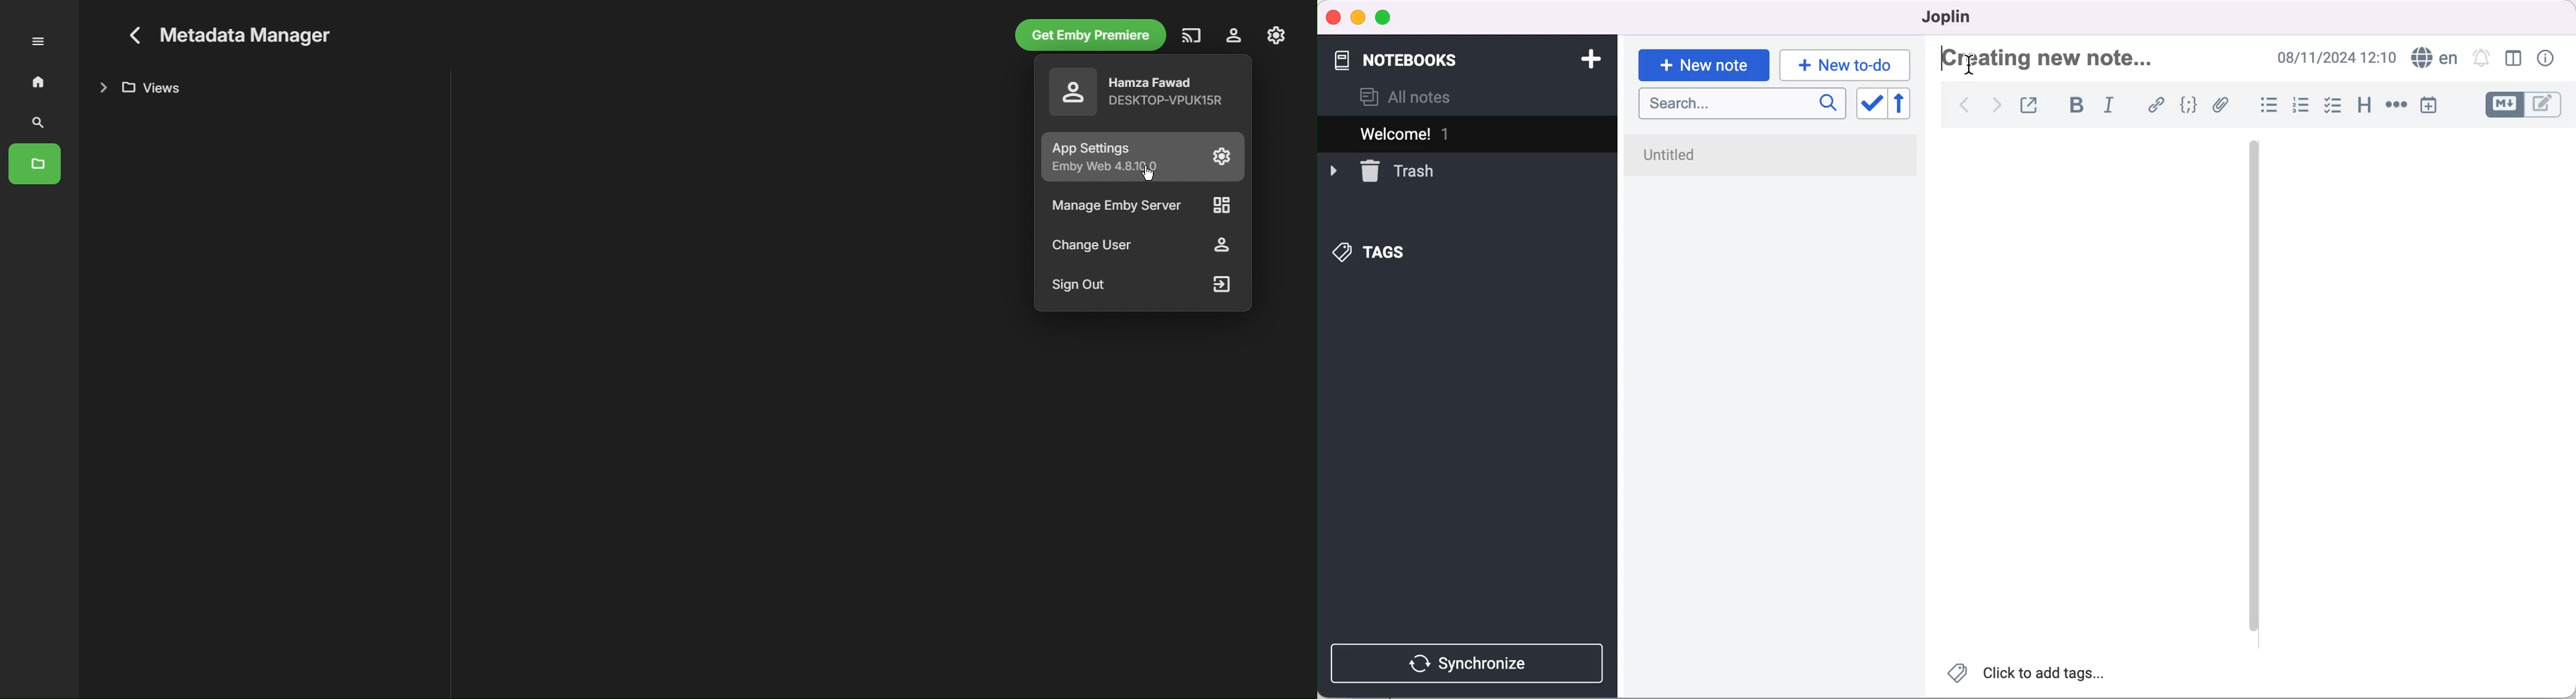 This screenshot has height=700, width=2576. Describe the element at coordinates (2432, 59) in the screenshot. I see `language` at that location.